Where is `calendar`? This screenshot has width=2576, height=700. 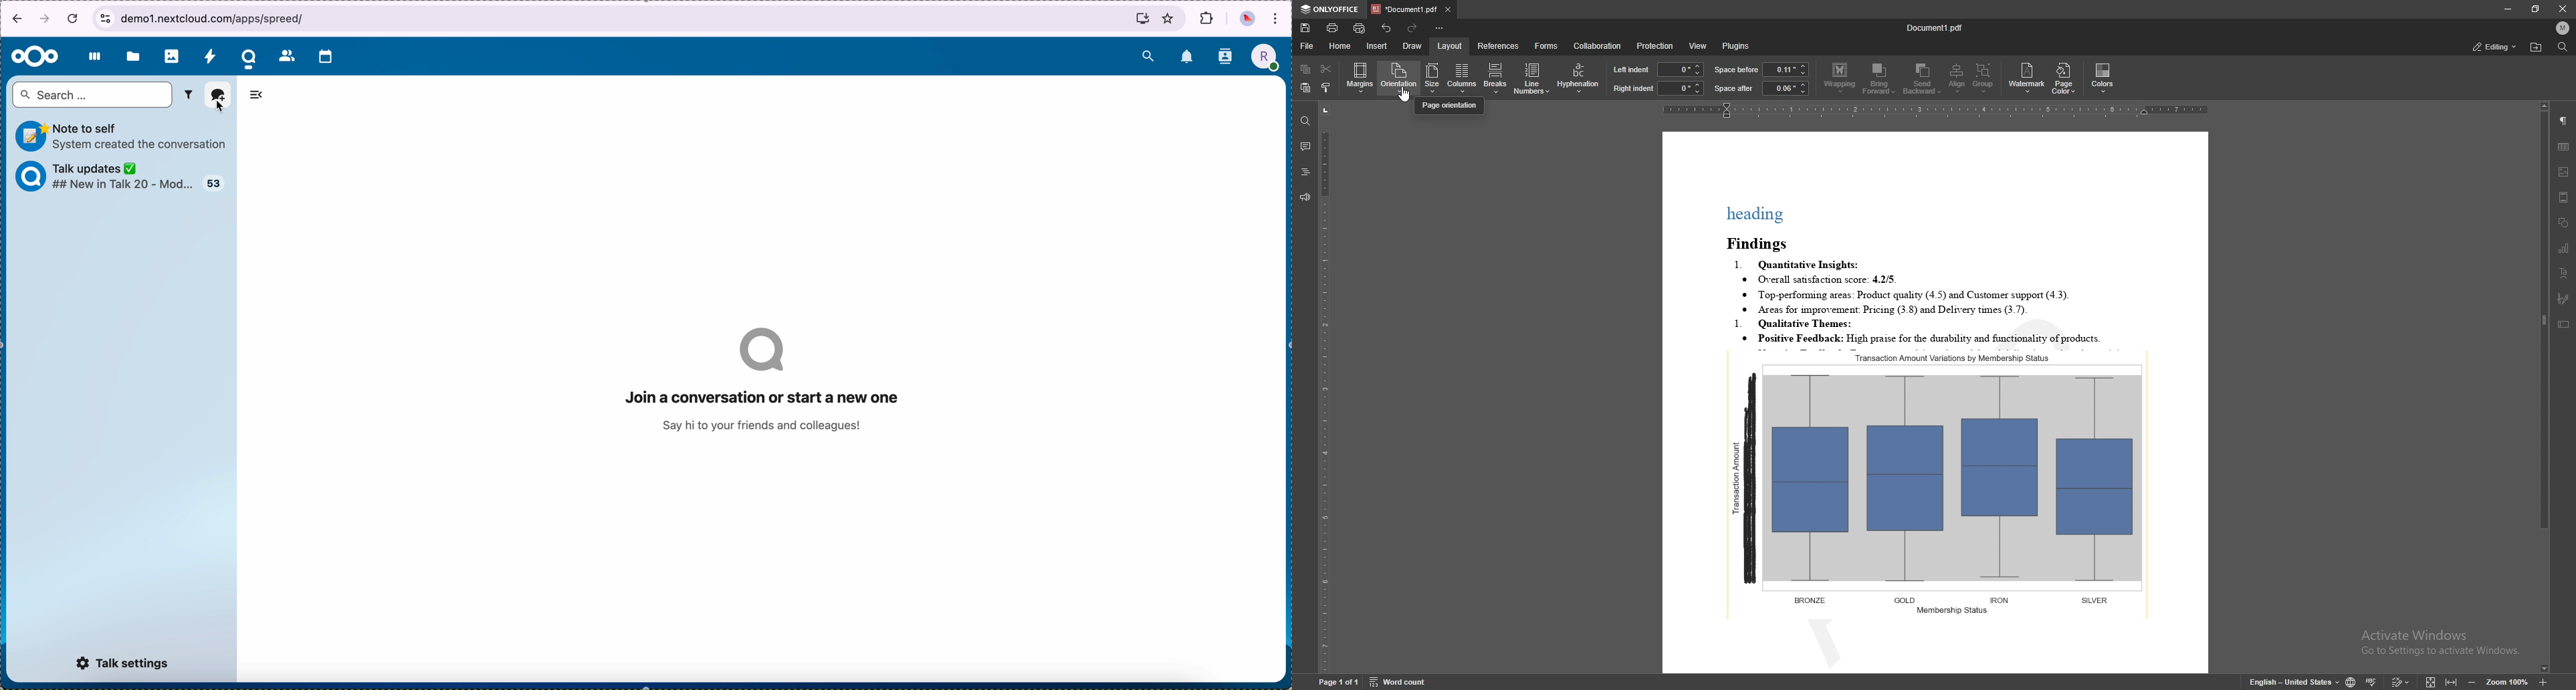 calendar is located at coordinates (328, 56).